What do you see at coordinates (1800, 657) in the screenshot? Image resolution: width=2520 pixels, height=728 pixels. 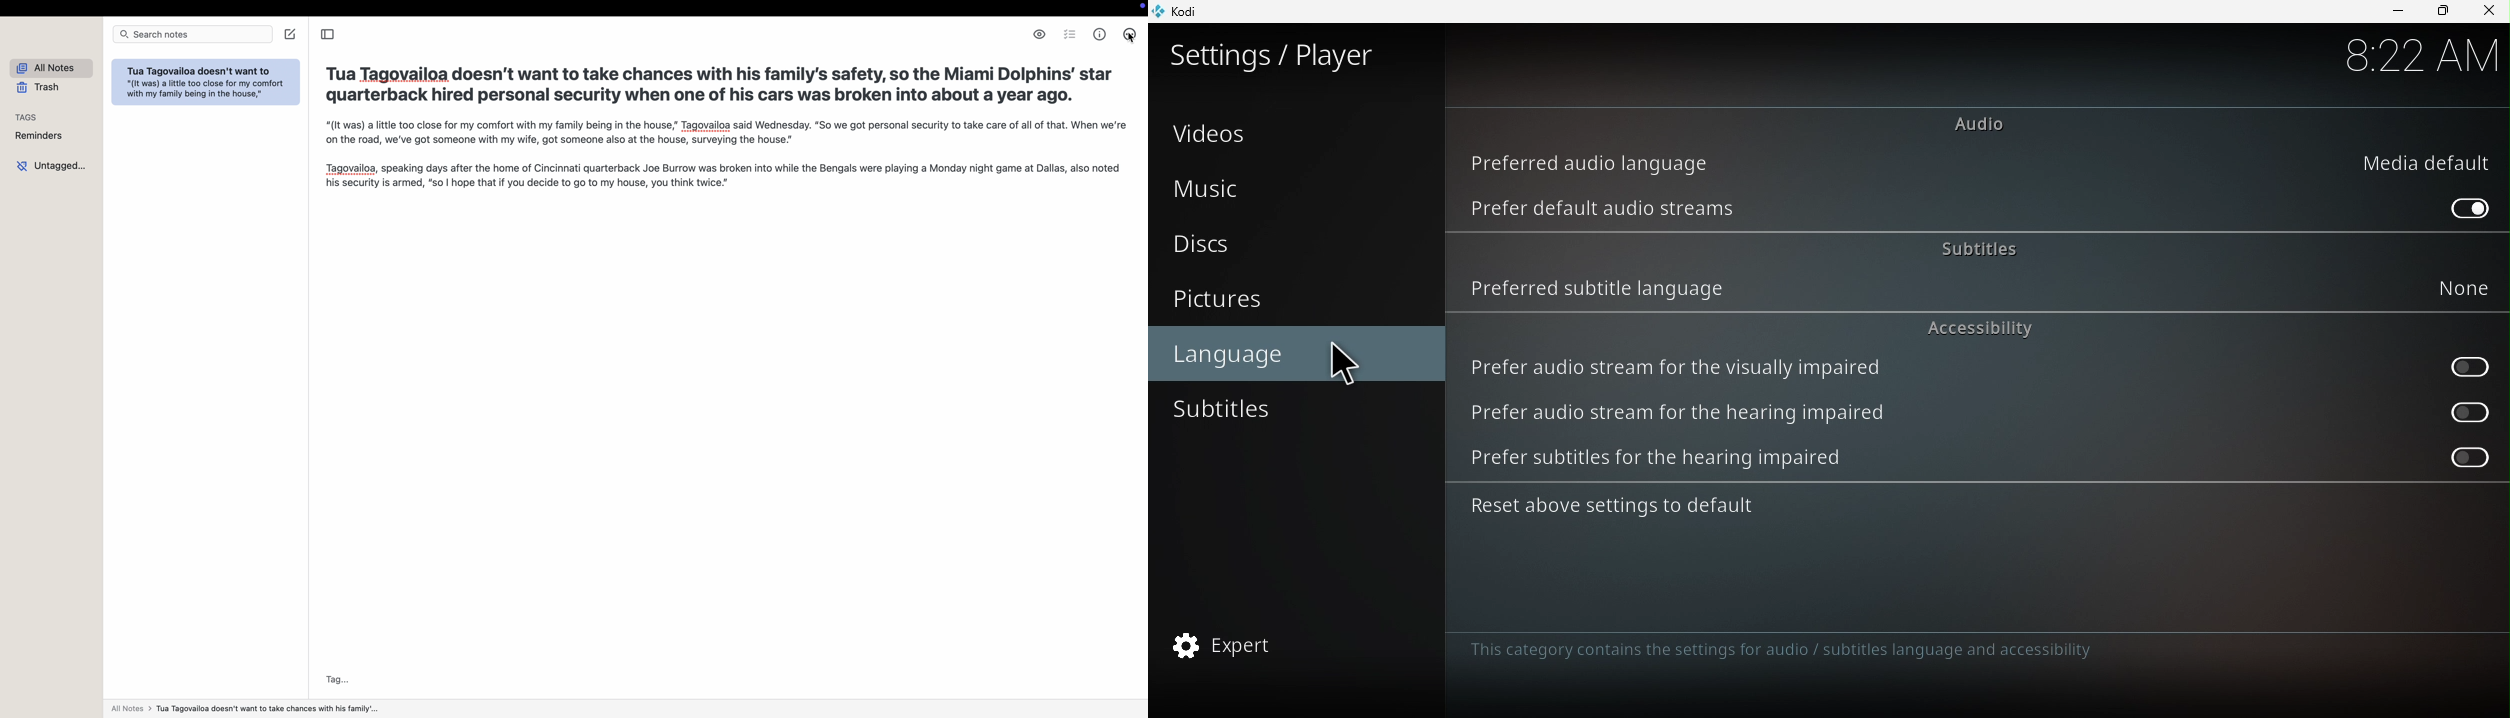 I see `The category contains settings for audio/subtitles language and accessibility` at bounding box center [1800, 657].